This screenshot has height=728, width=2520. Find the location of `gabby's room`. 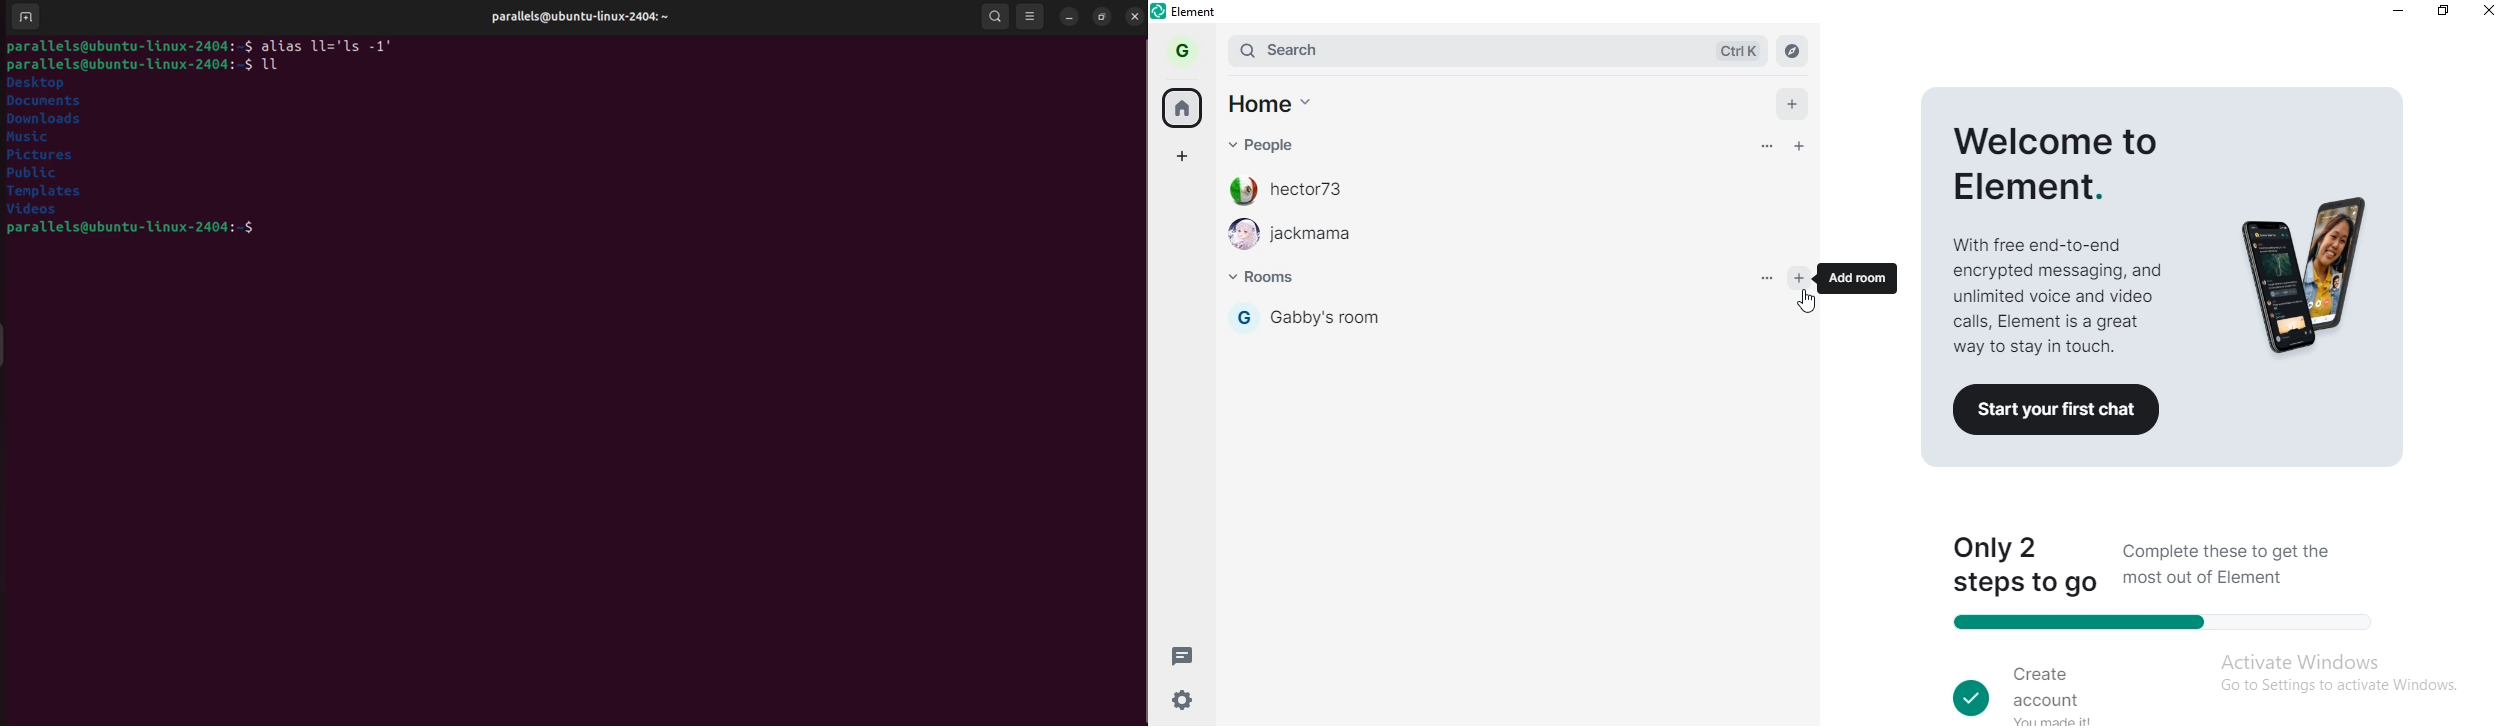

gabby's room is located at coordinates (1333, 321).